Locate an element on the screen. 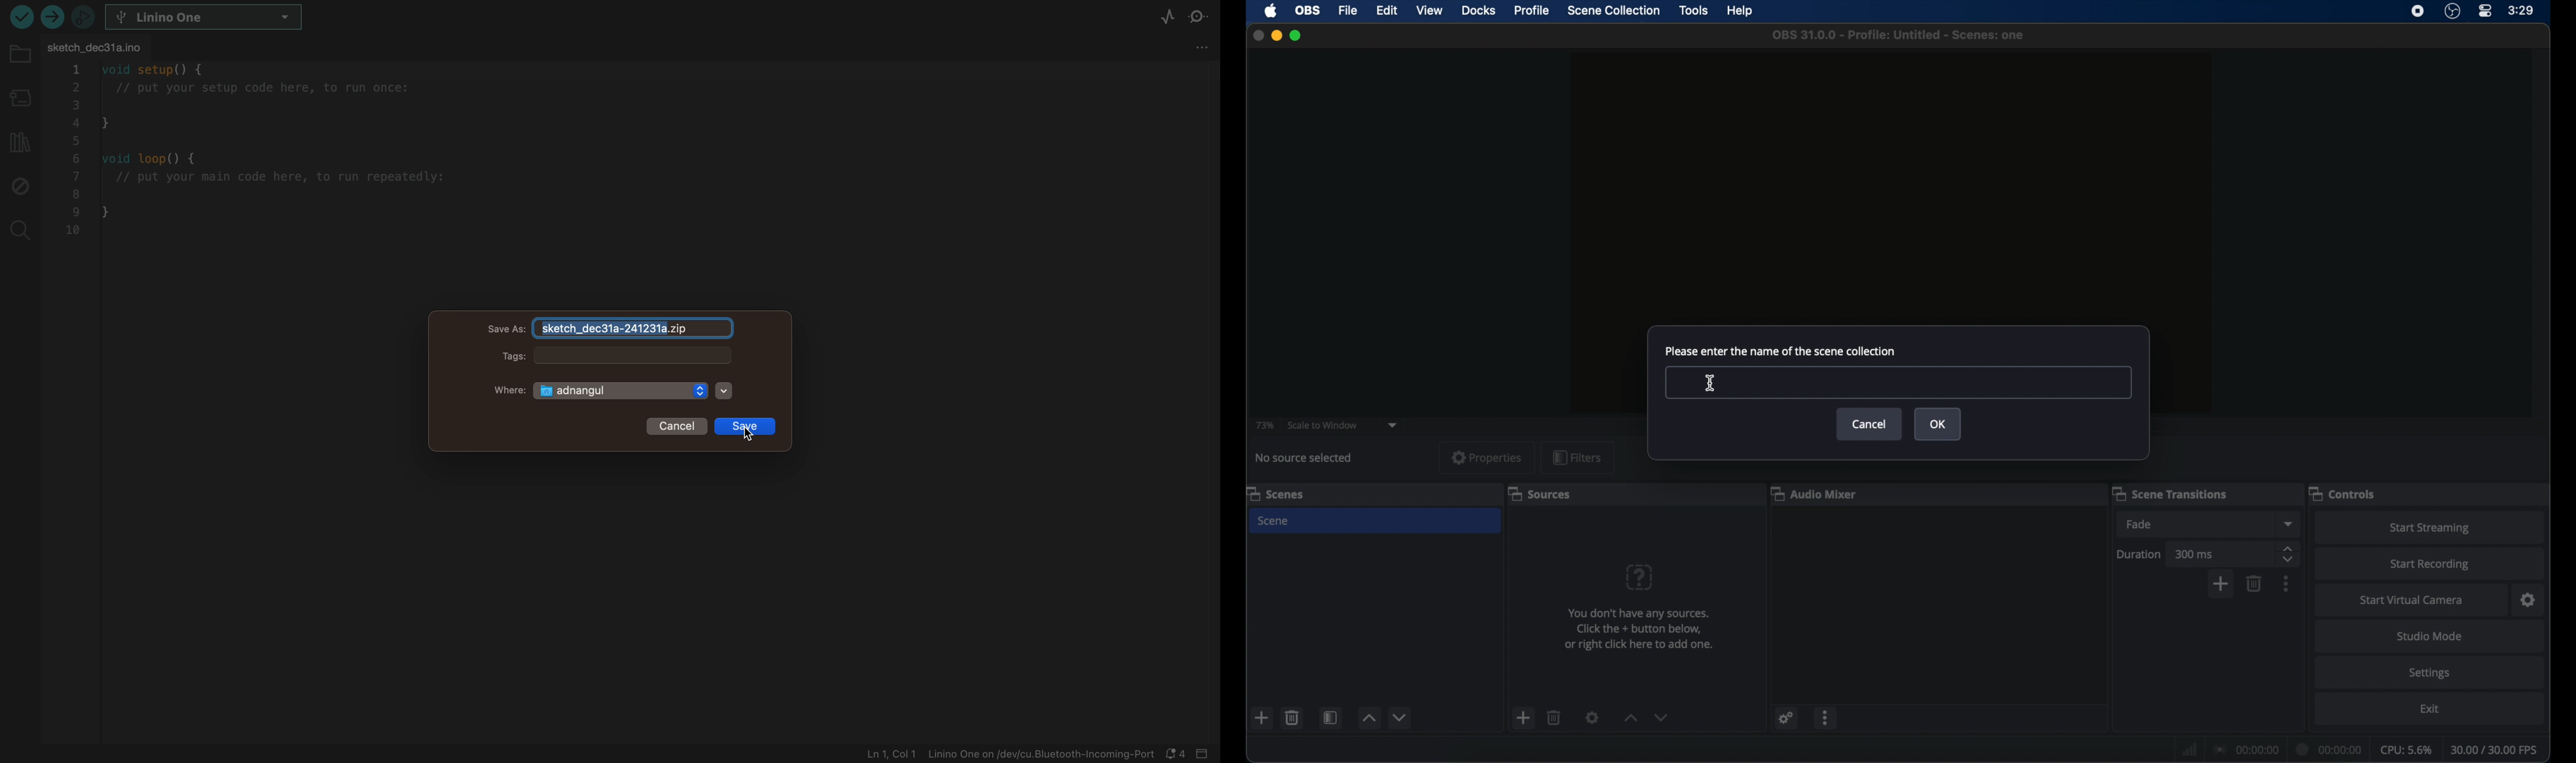 Image resolution: width=2576 pixels, height=784 pixels. control center is located at coordinates (2486, 11).